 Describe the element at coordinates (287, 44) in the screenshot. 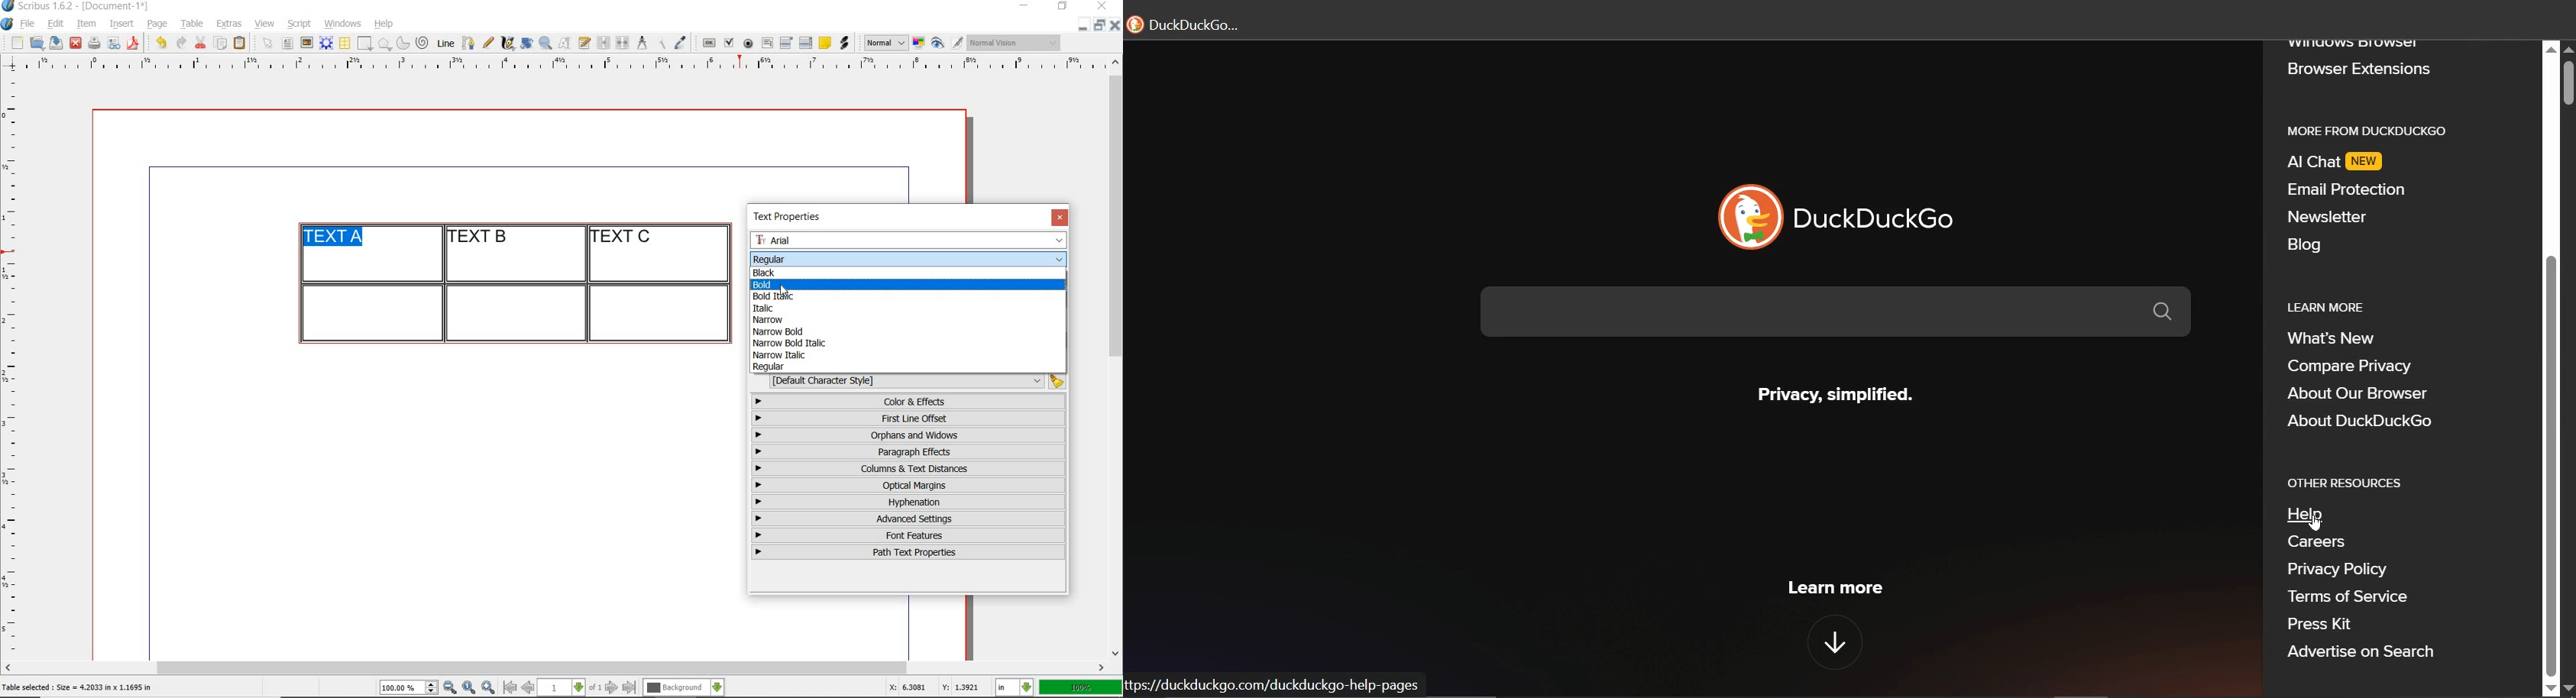

I see `text frame` at that location.